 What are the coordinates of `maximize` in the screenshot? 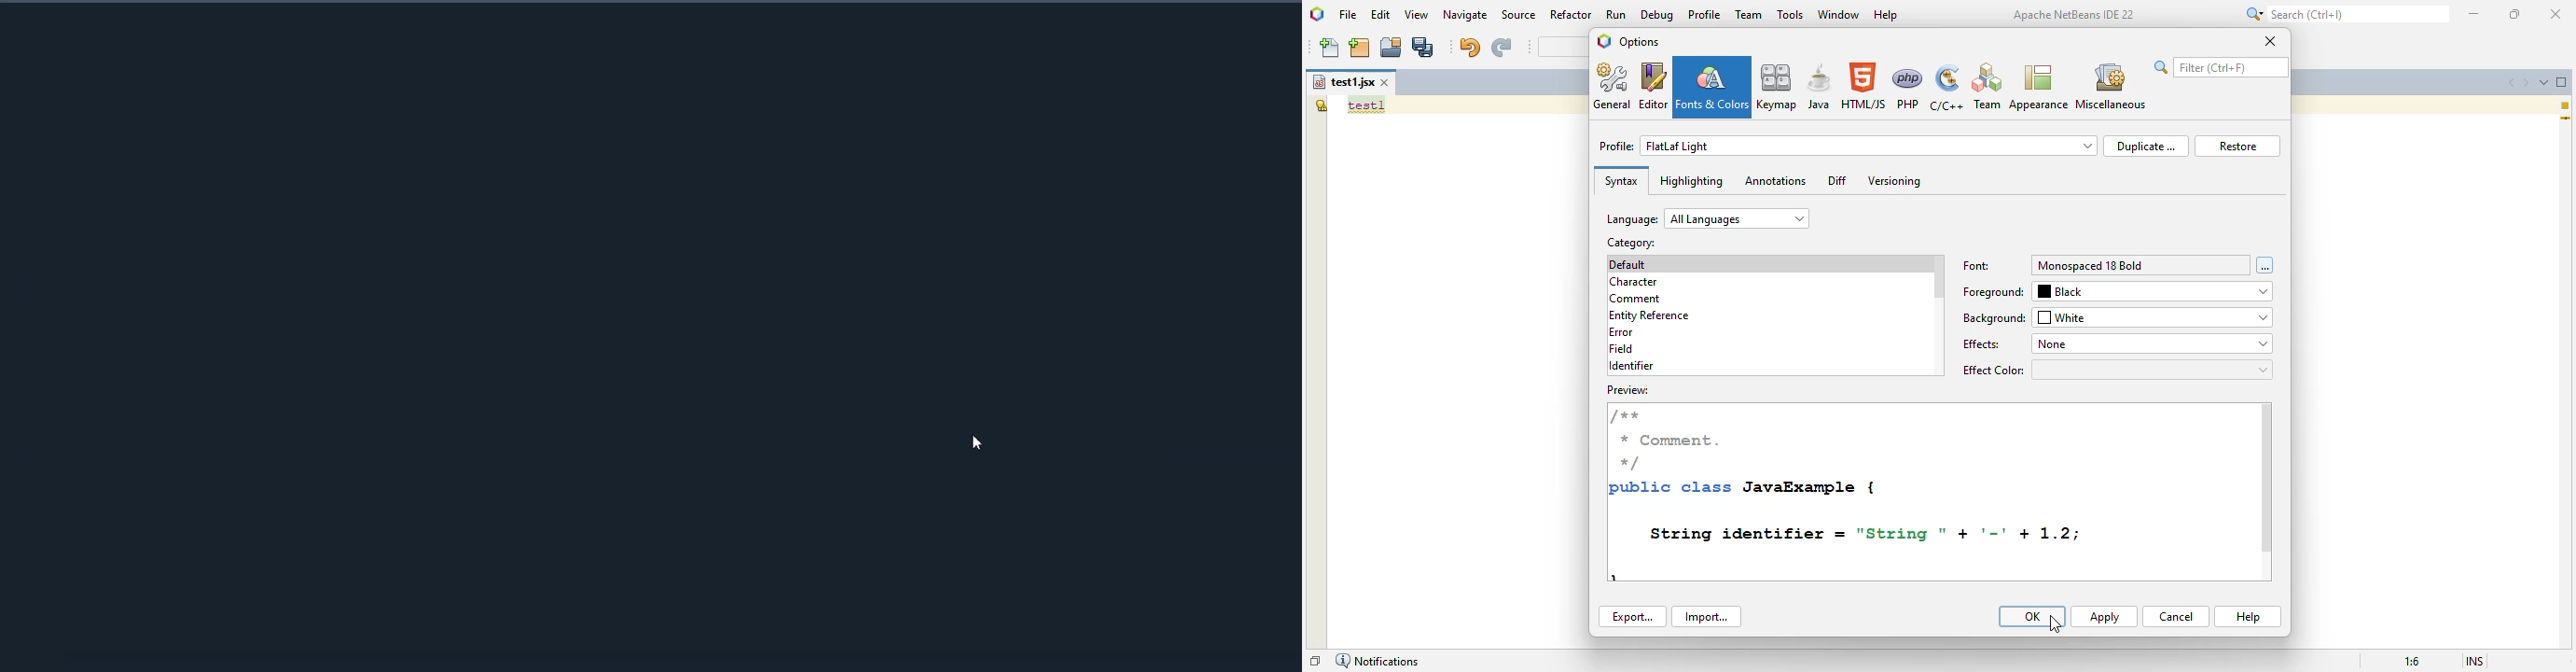 It's located at (2515, 14).